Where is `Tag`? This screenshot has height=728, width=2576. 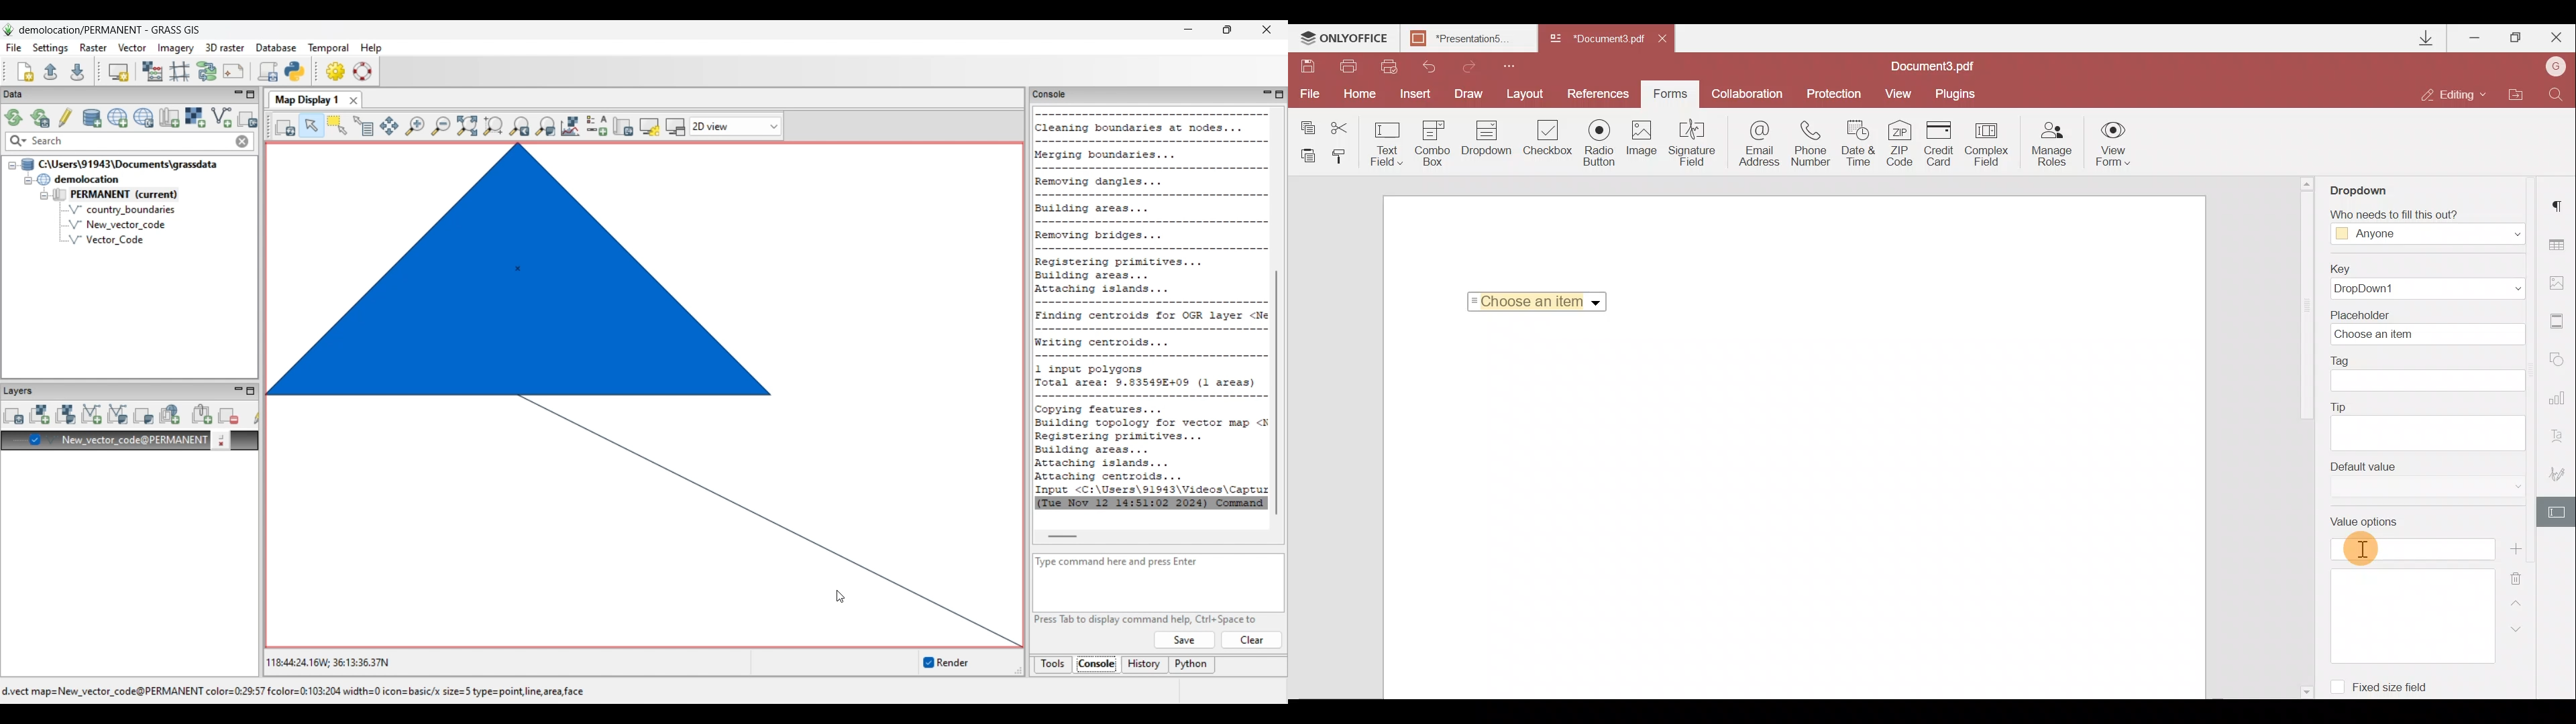 Tag is located at coordinates (2428, 373).